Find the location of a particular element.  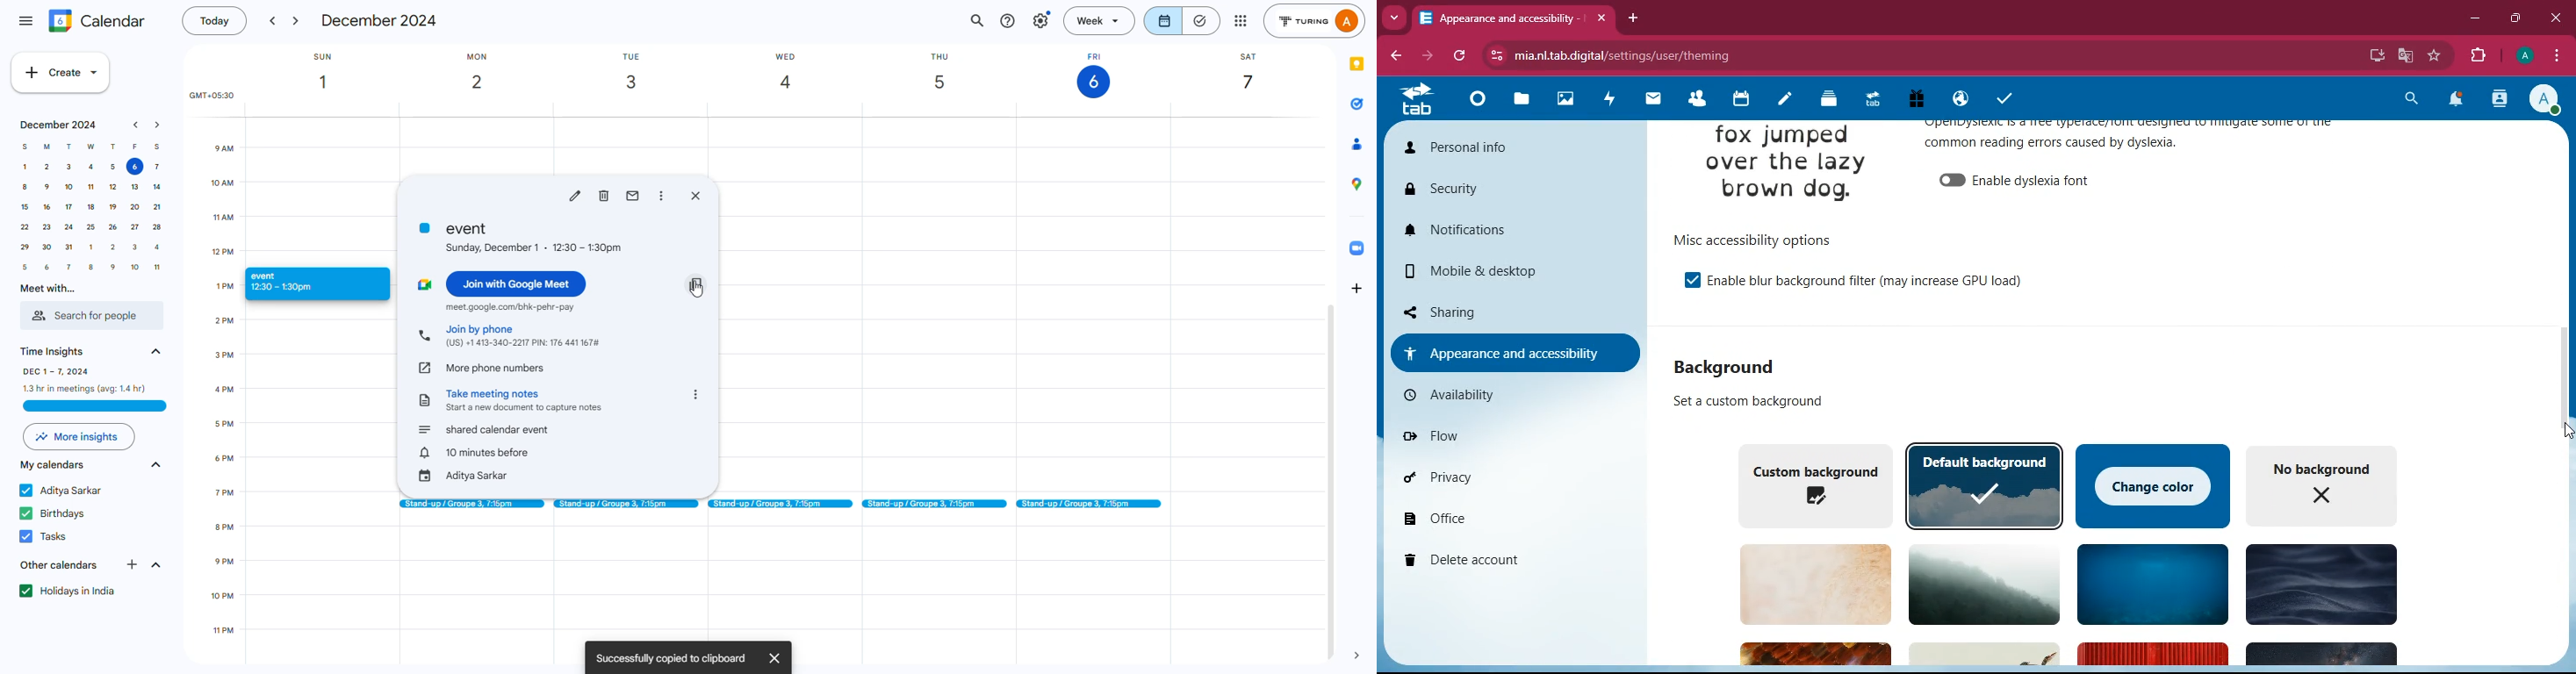

7 is located at coordinates (70, 266).